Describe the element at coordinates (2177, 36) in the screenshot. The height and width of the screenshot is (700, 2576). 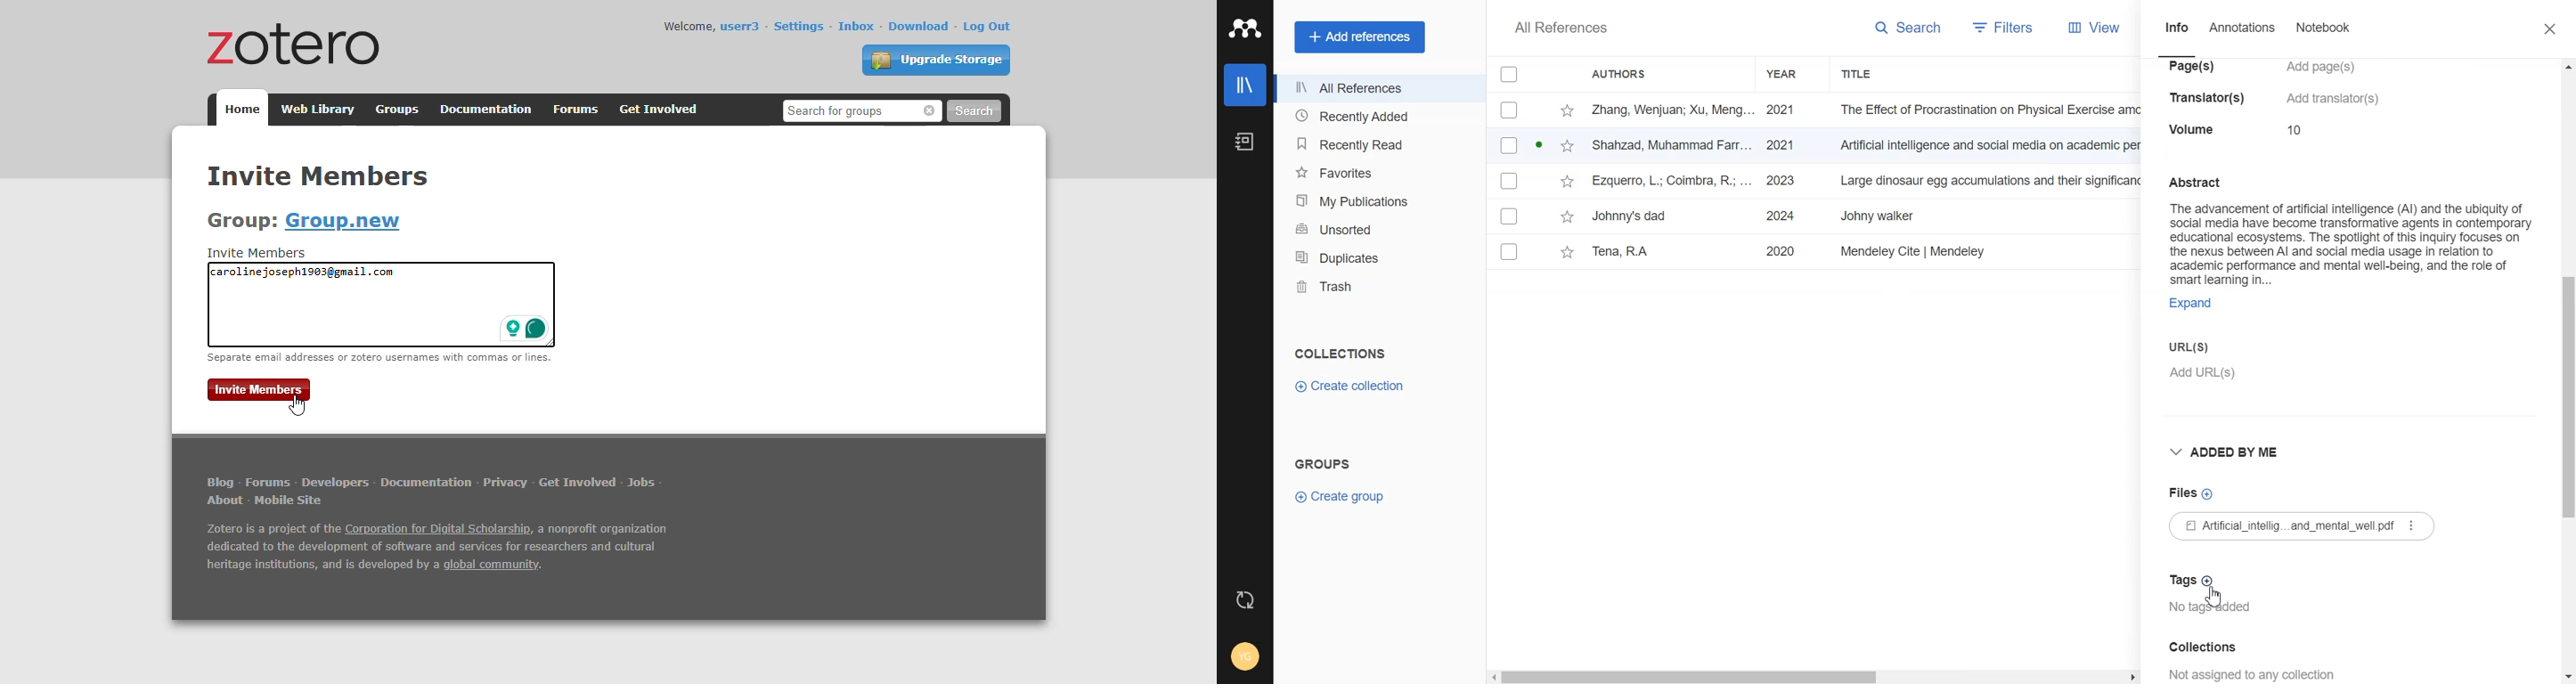
I see `Info` at that location.